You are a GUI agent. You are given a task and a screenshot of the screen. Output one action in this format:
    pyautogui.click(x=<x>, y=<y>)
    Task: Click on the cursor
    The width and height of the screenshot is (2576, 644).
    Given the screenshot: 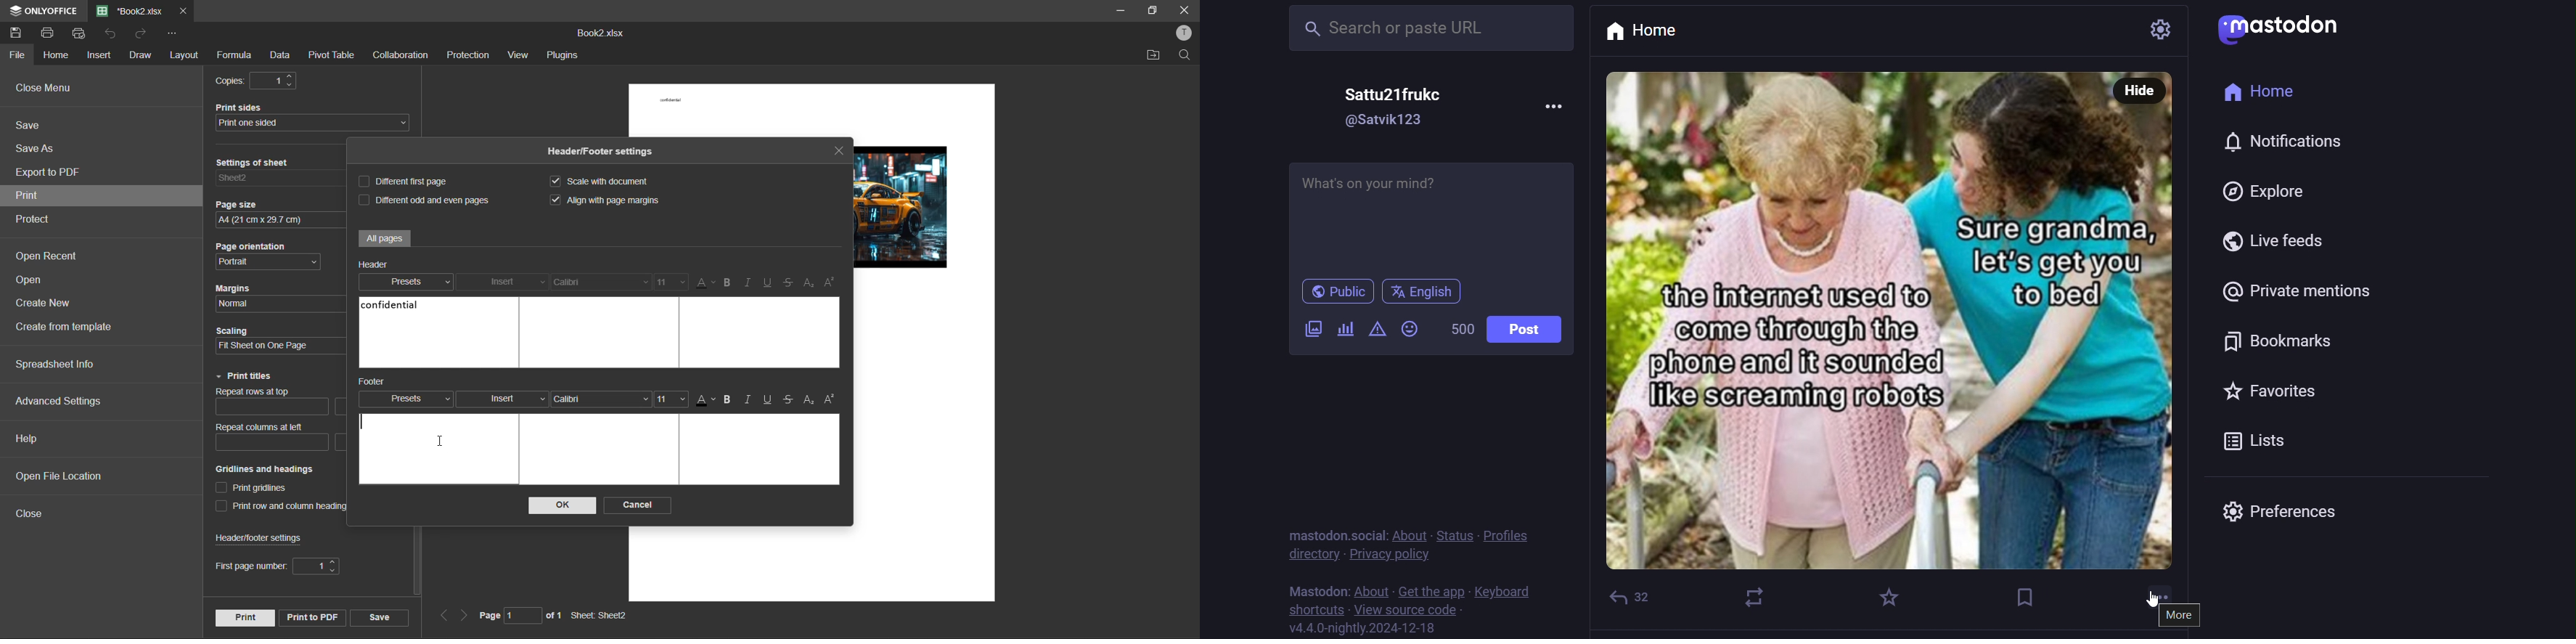 What is the action you would take?
    pyautogui.click(x=2152, y=606)
    